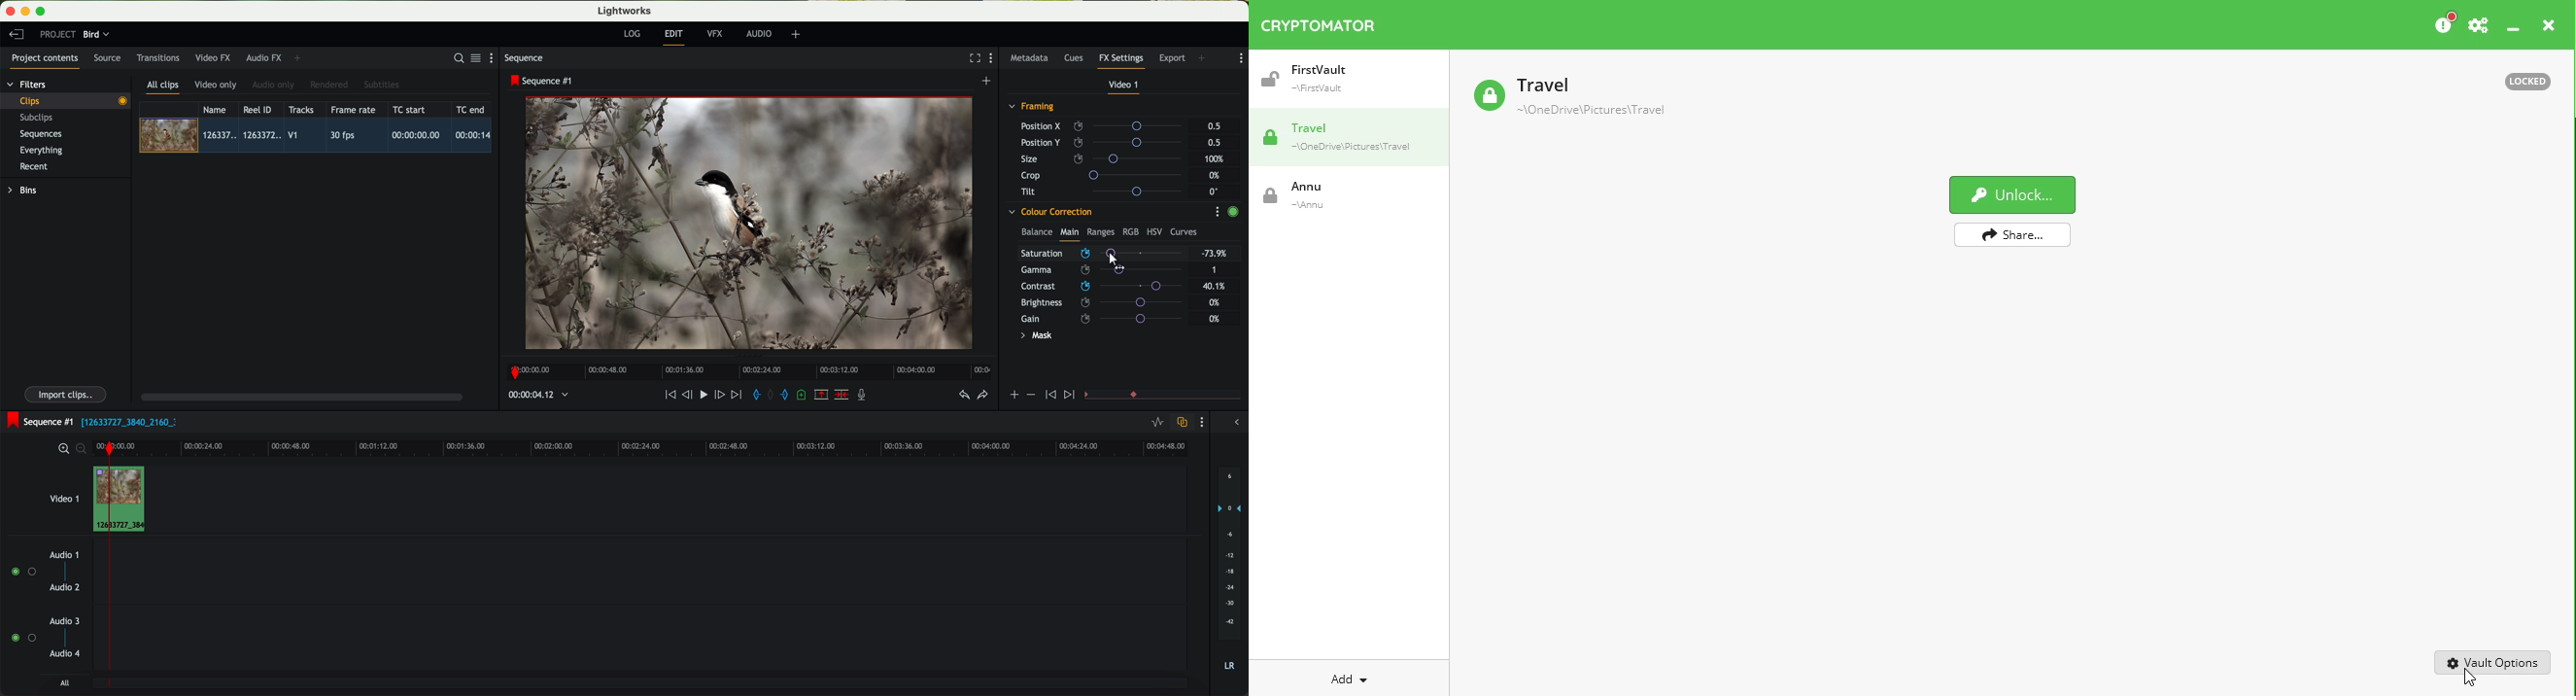 The height and width of the screenshot is (700, 2576). What do you see at coordinates (62, 449) in the screenshot?
I see `zoom in` at bounding box center [62, 449].